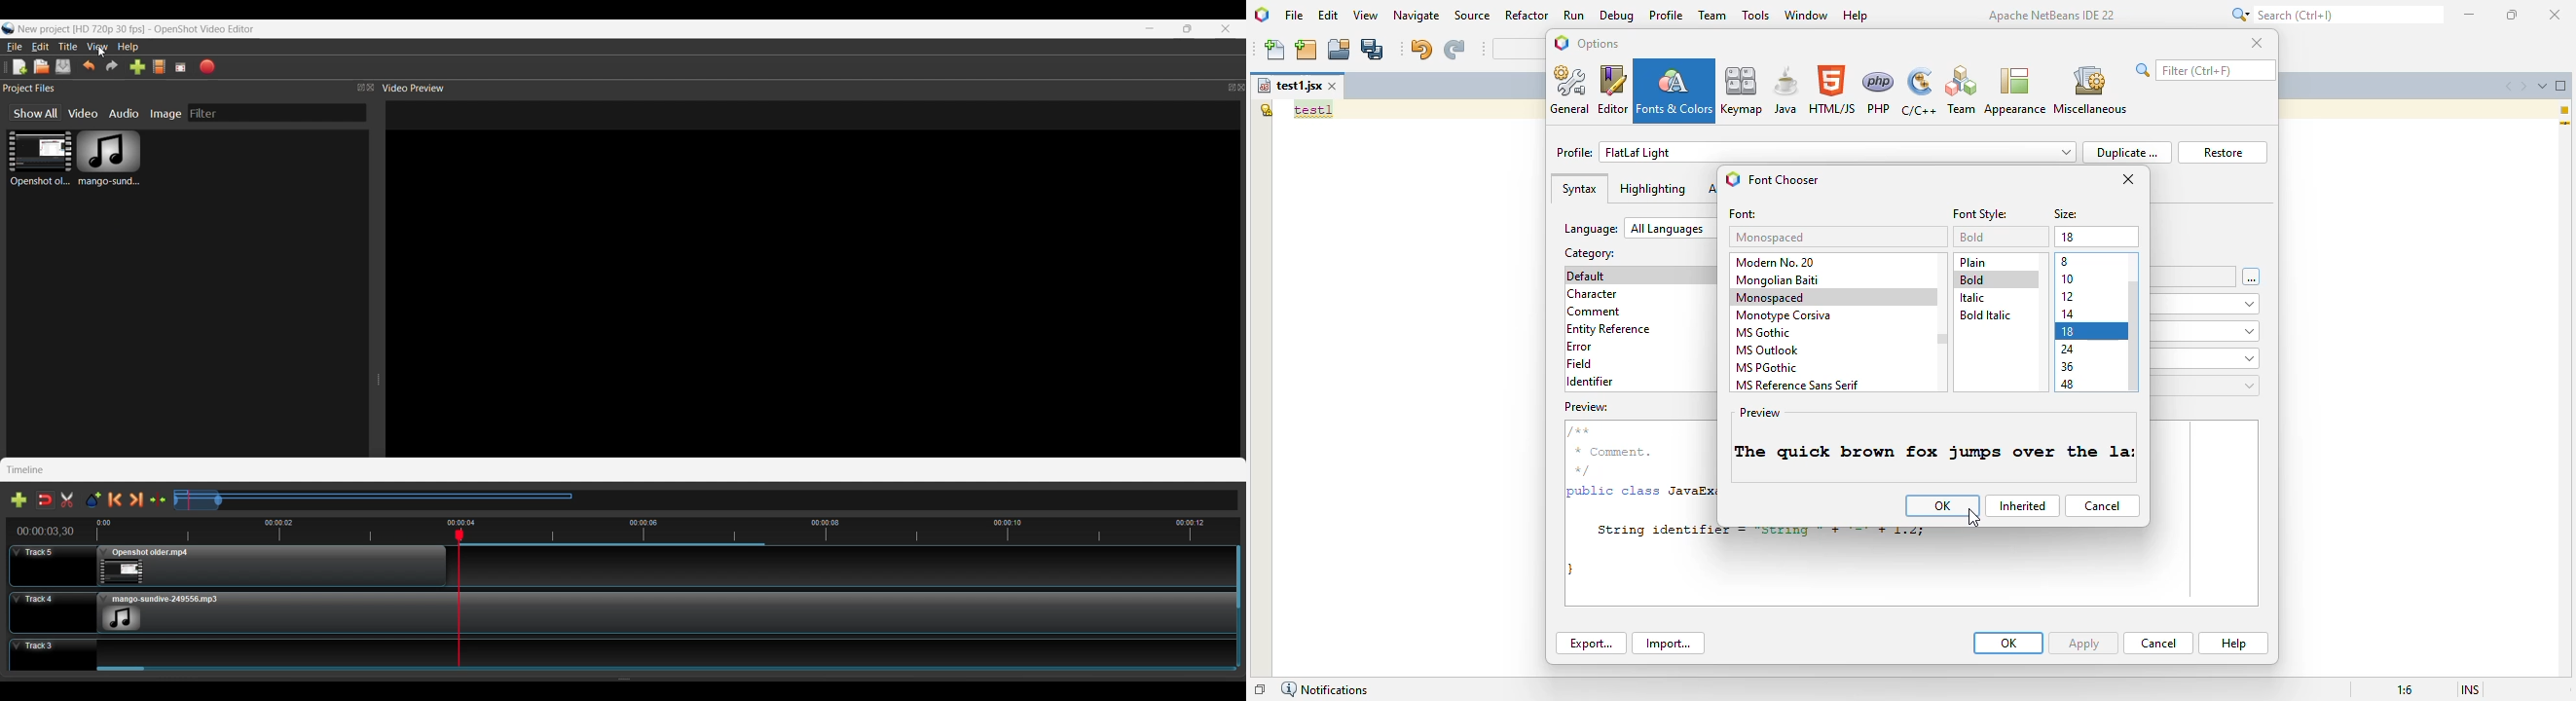  What do you see at coordinates (1266, 109) in the screenshot?
I see `the global variable "test1" is not declared.` at bounding box center [1266, 109].